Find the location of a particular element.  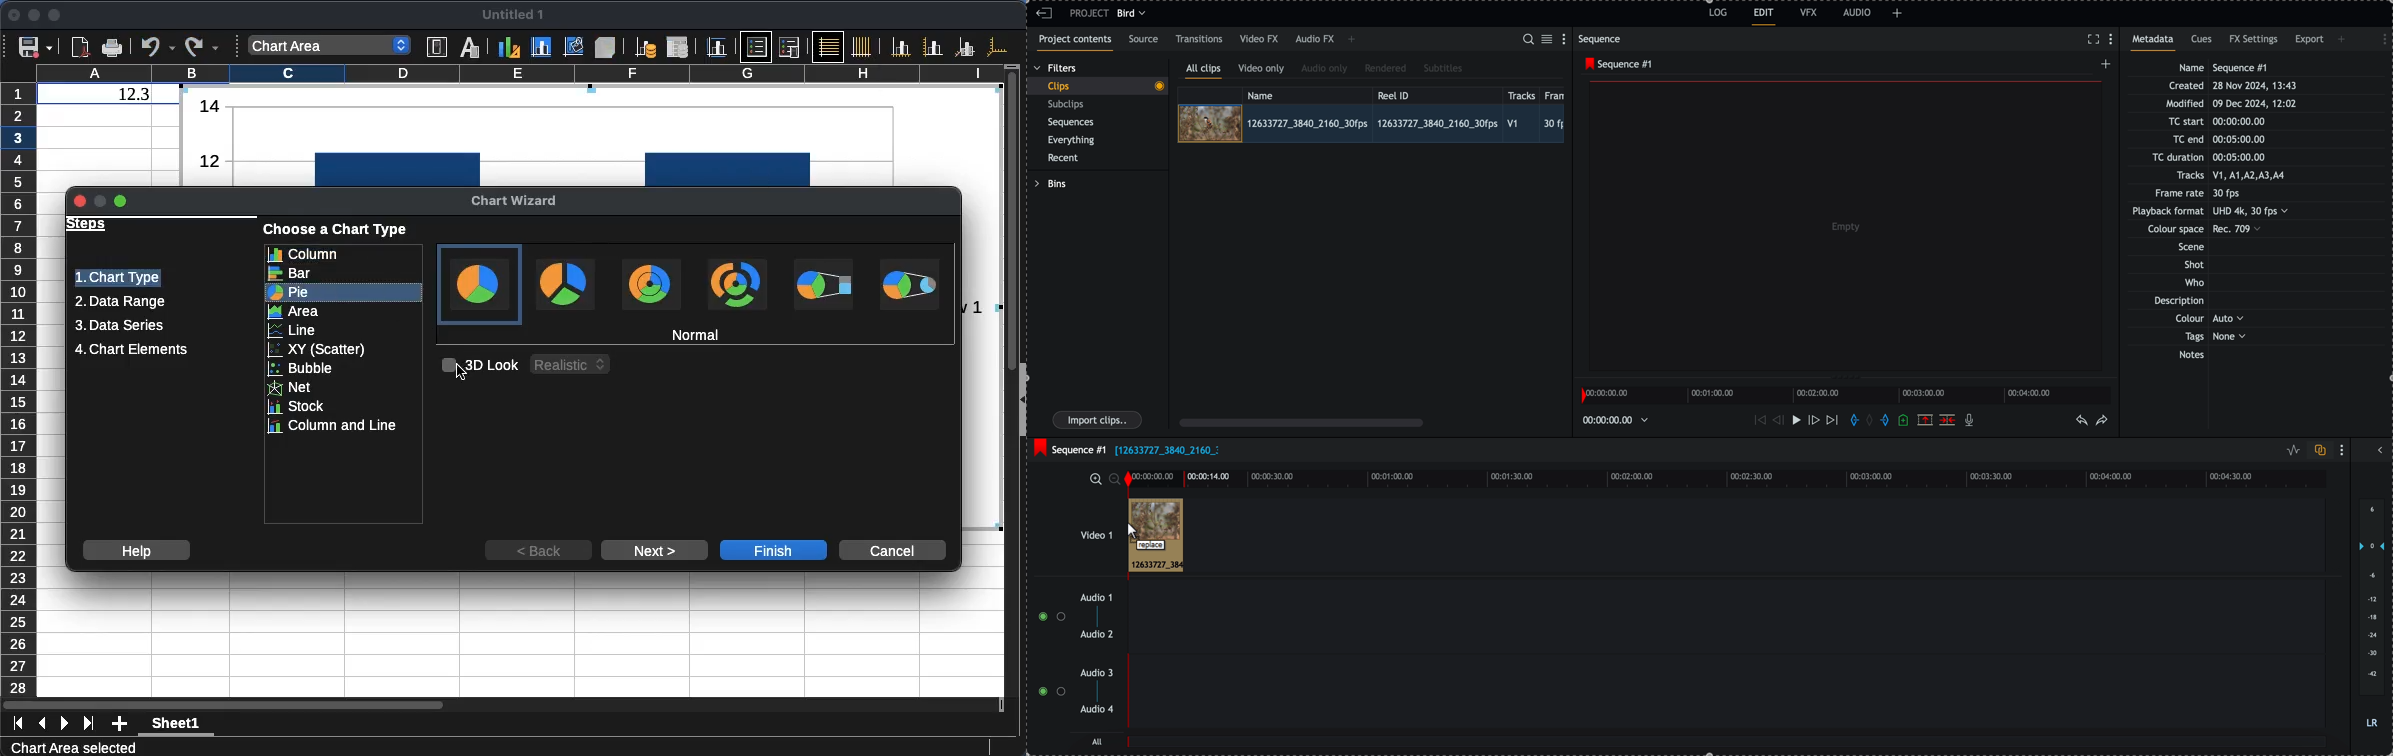

3D view is located at coordinates (605, 47).